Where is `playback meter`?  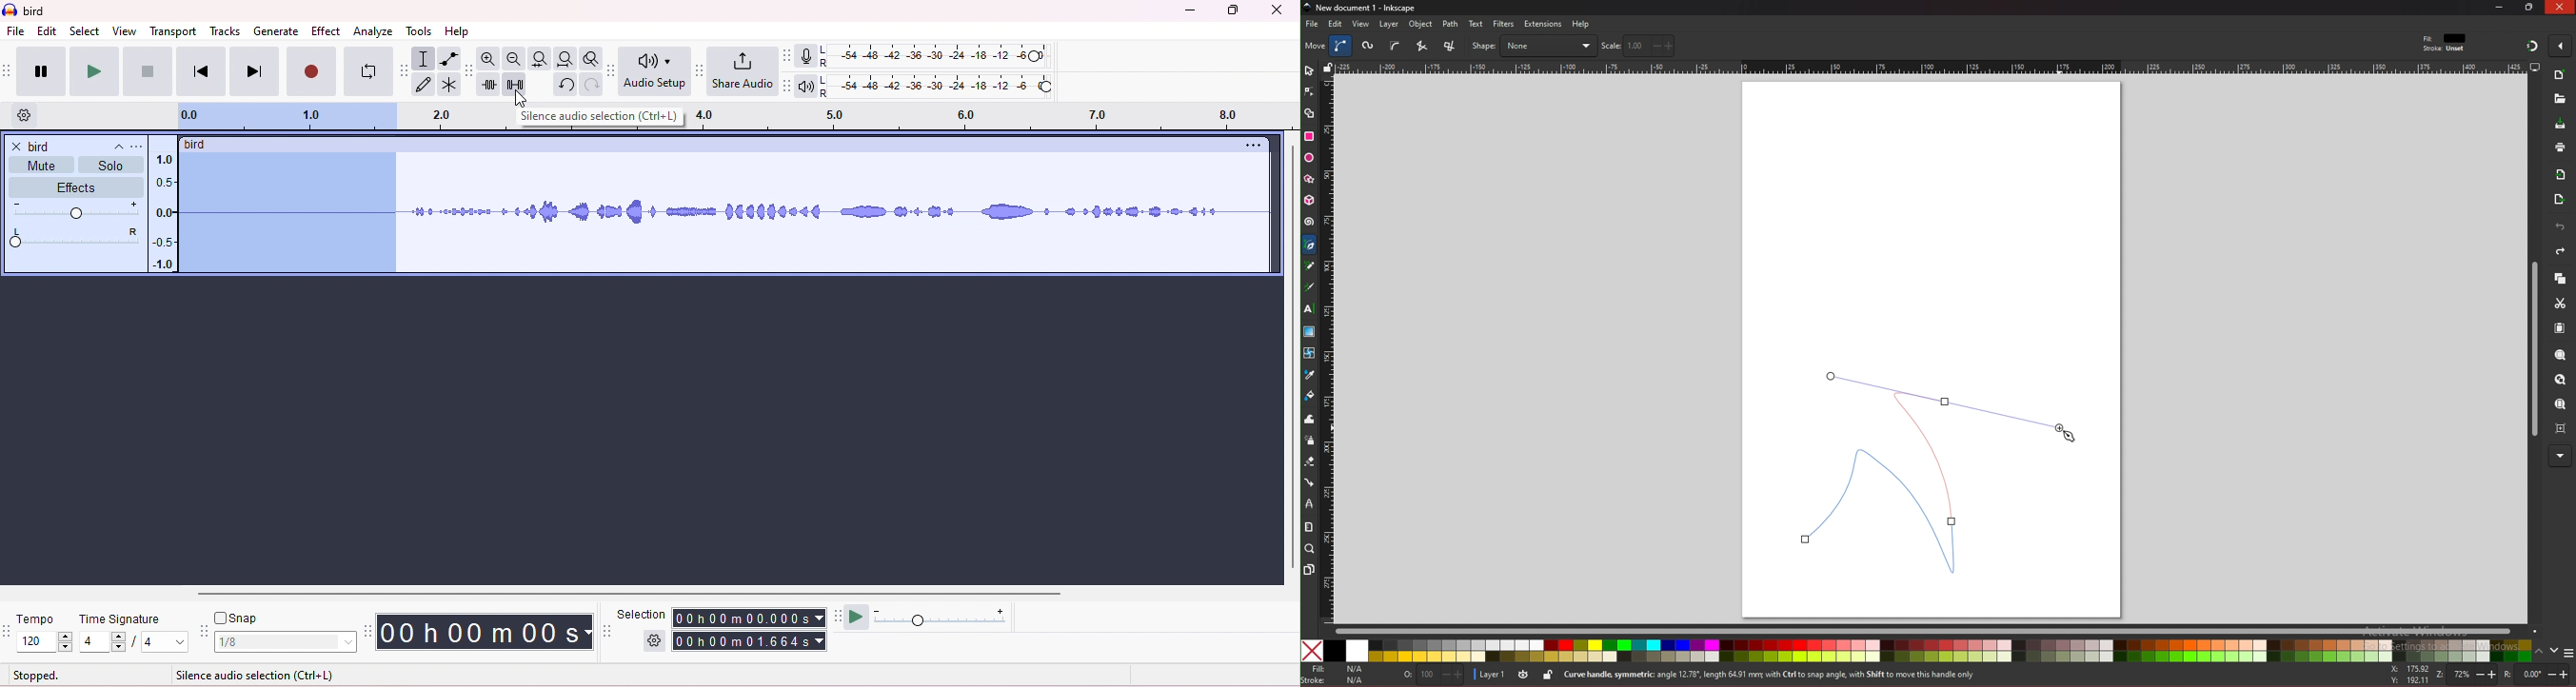
playback meter is located at coordinates (813, 84).